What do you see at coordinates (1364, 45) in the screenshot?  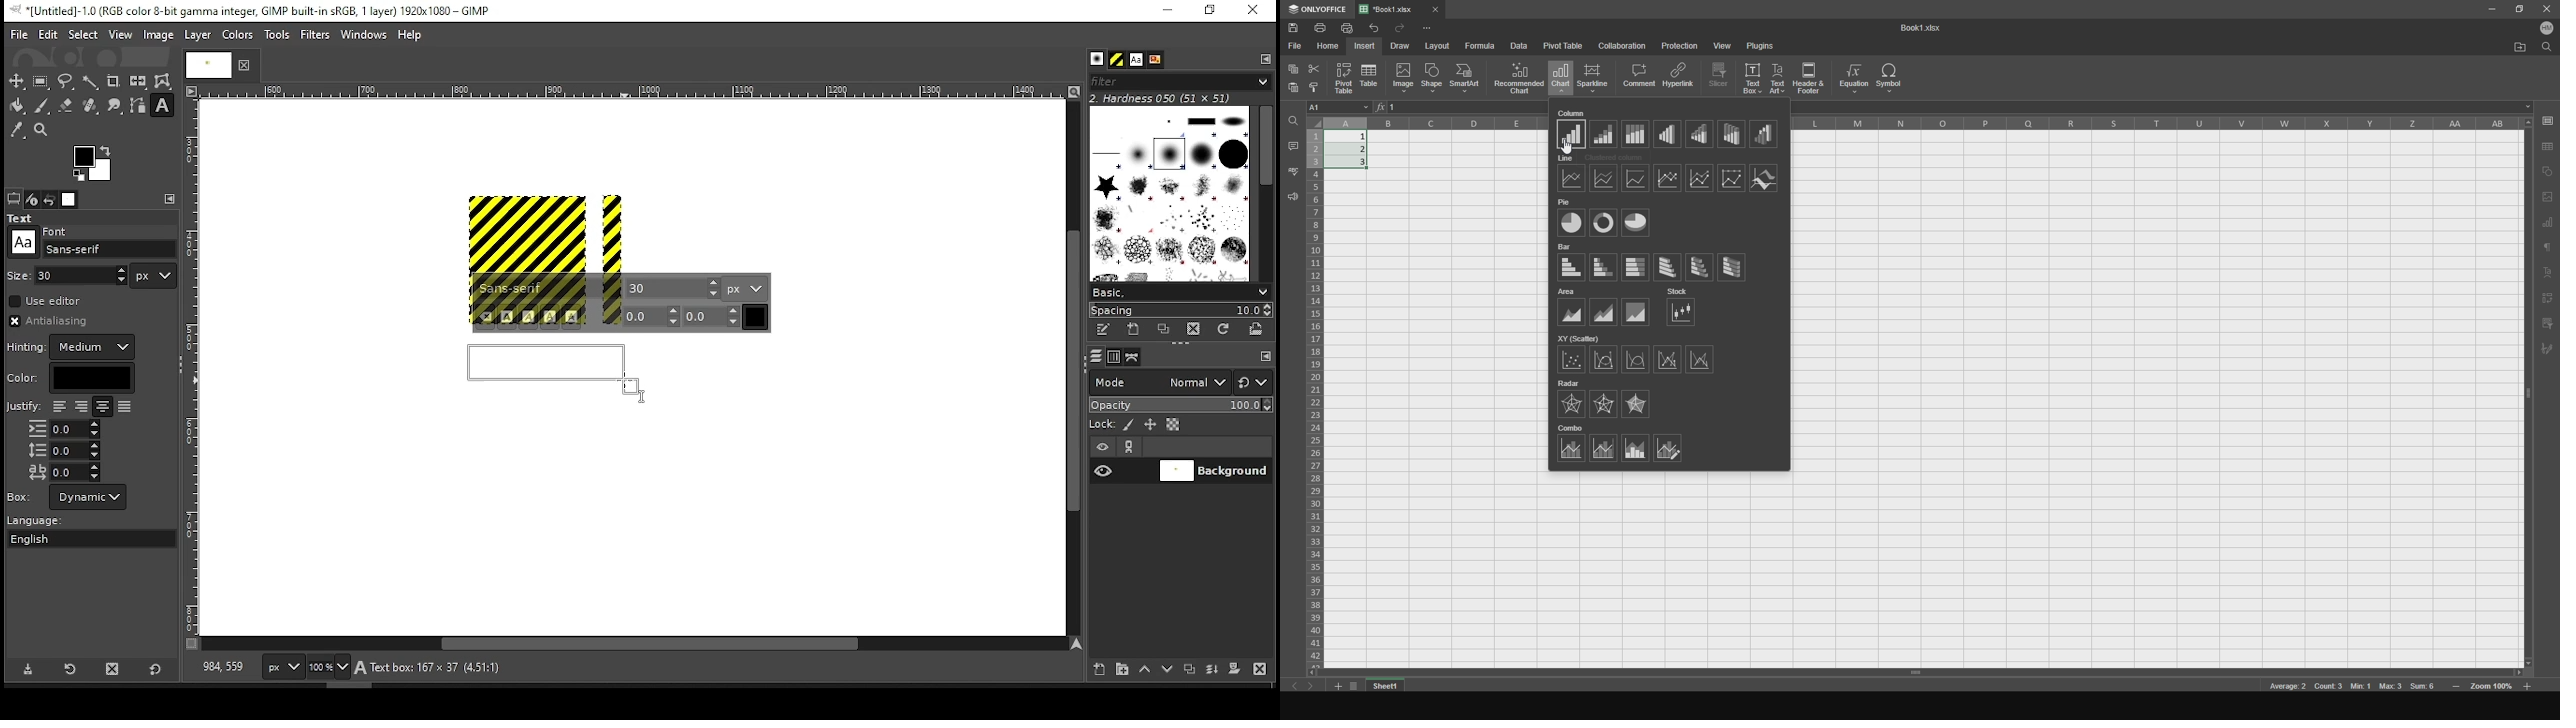 I see `insert` at bounding box center [1364, 45].